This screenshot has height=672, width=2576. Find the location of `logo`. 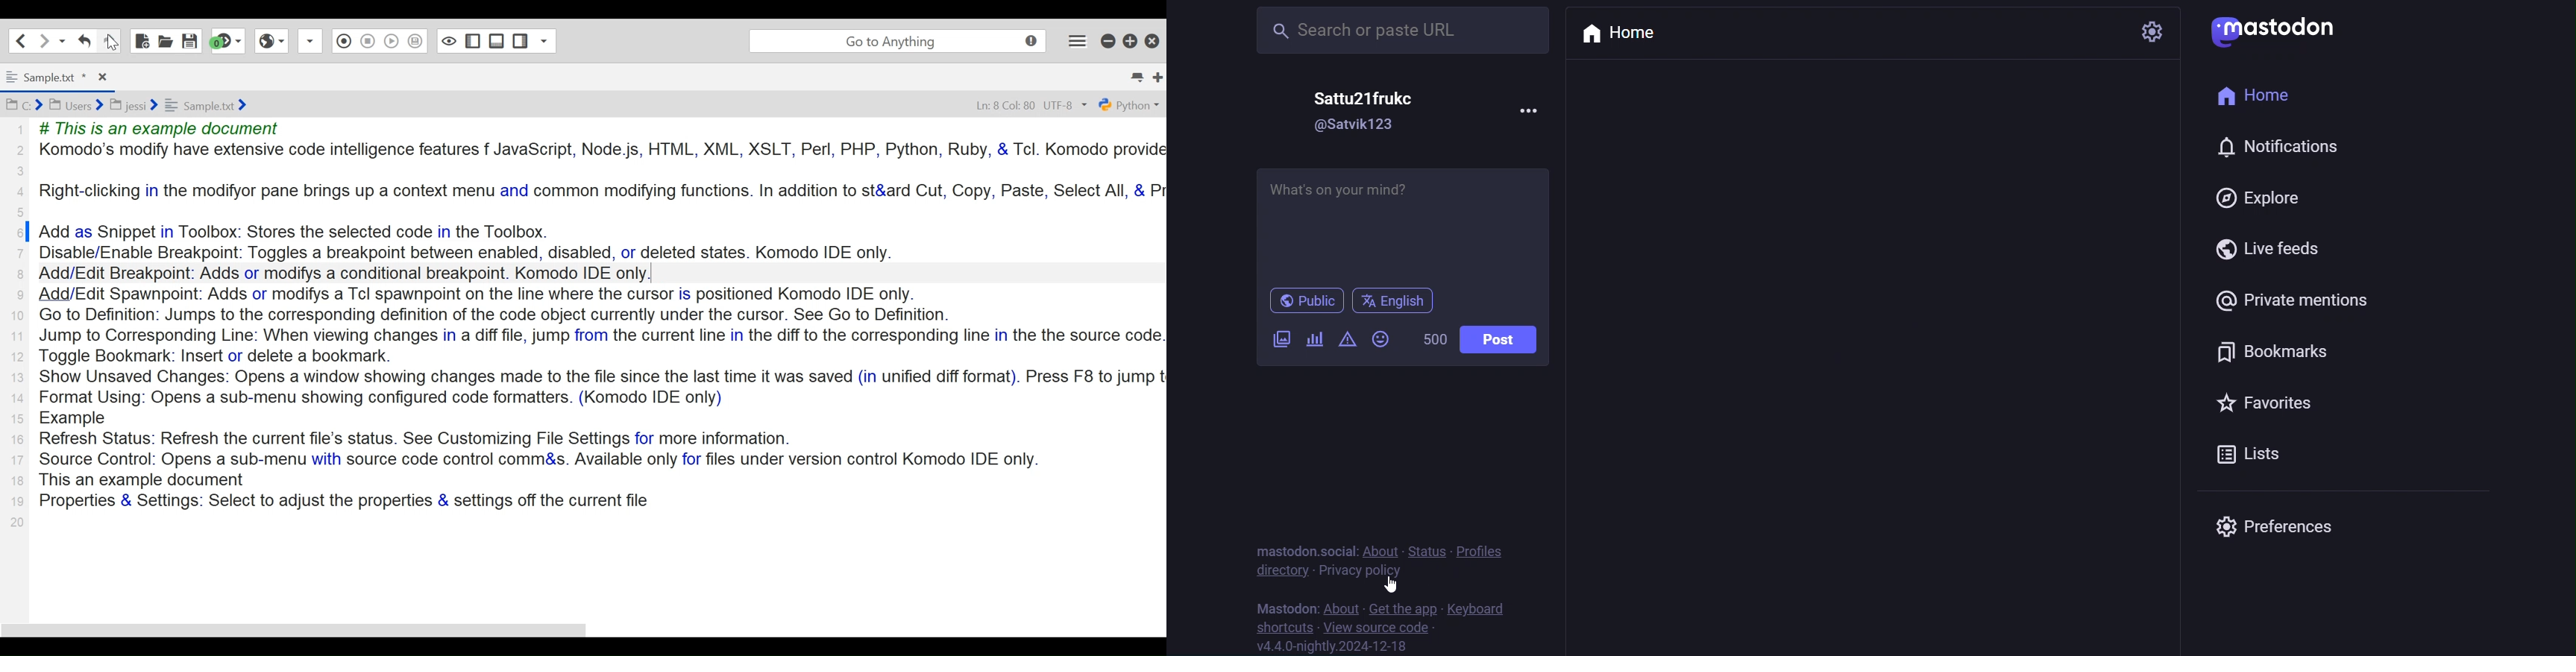

logo is located at coordinates (2285, 31).